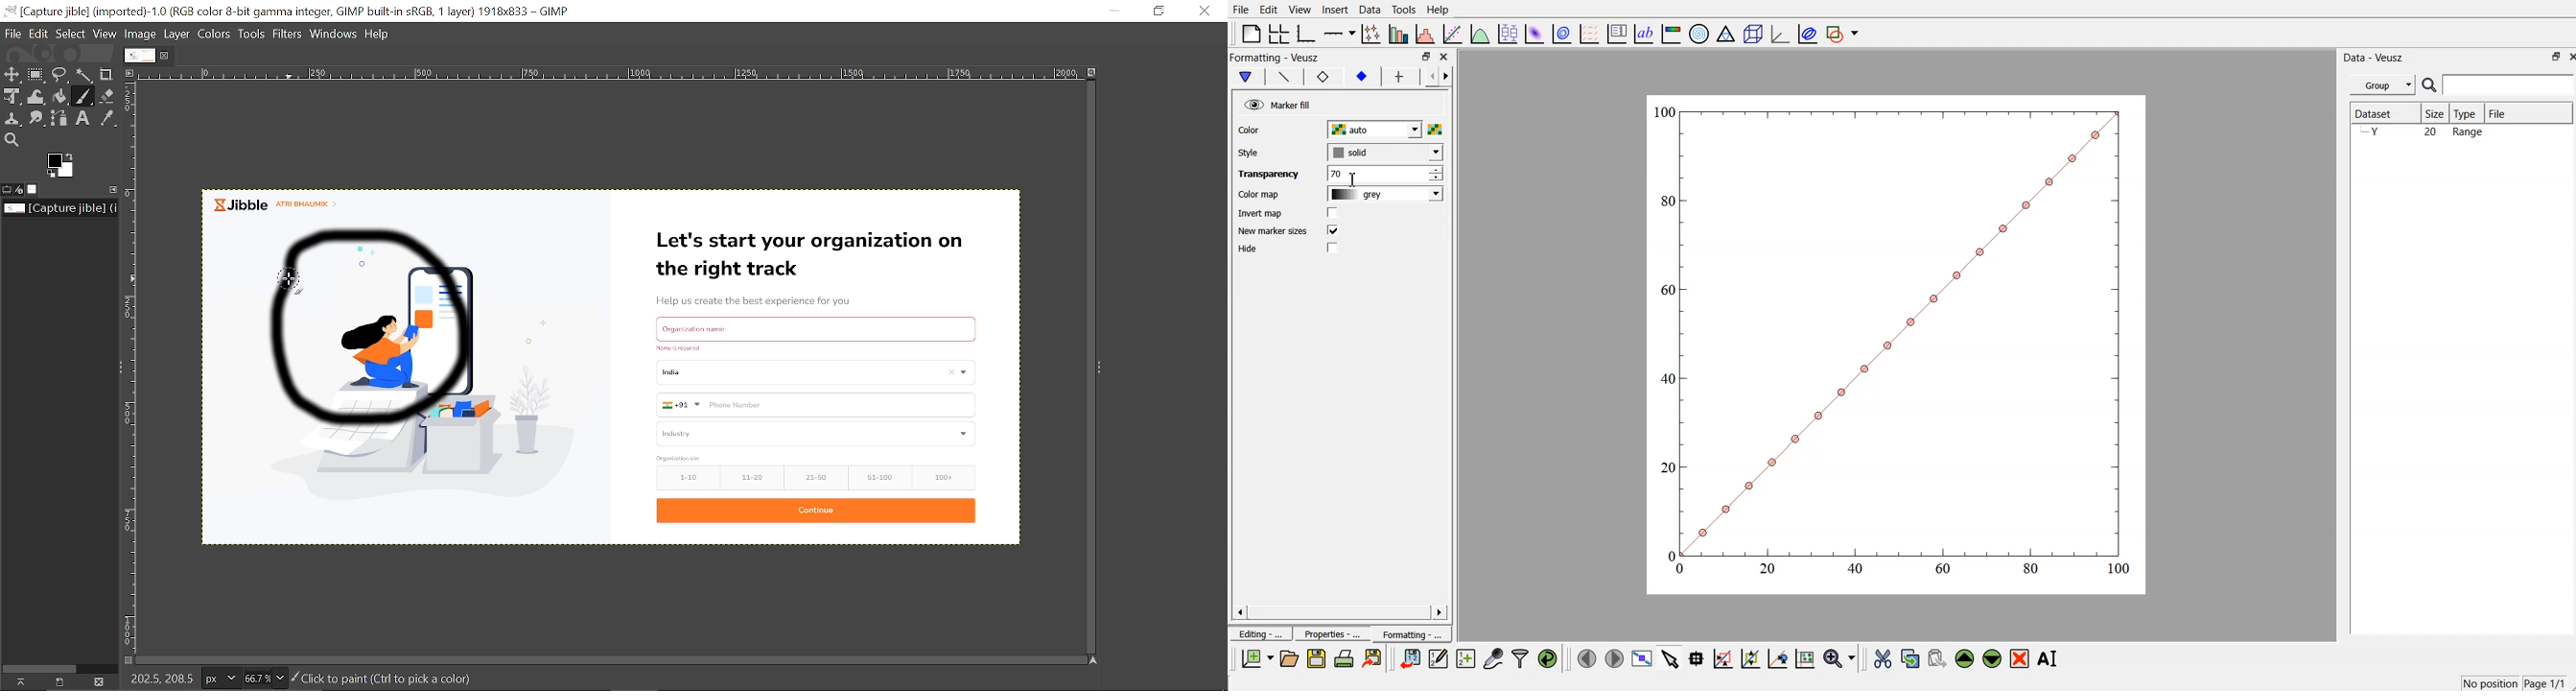  Describe the element at coordinates (1325, 76) in the screenshot. I see `shape` at that location.